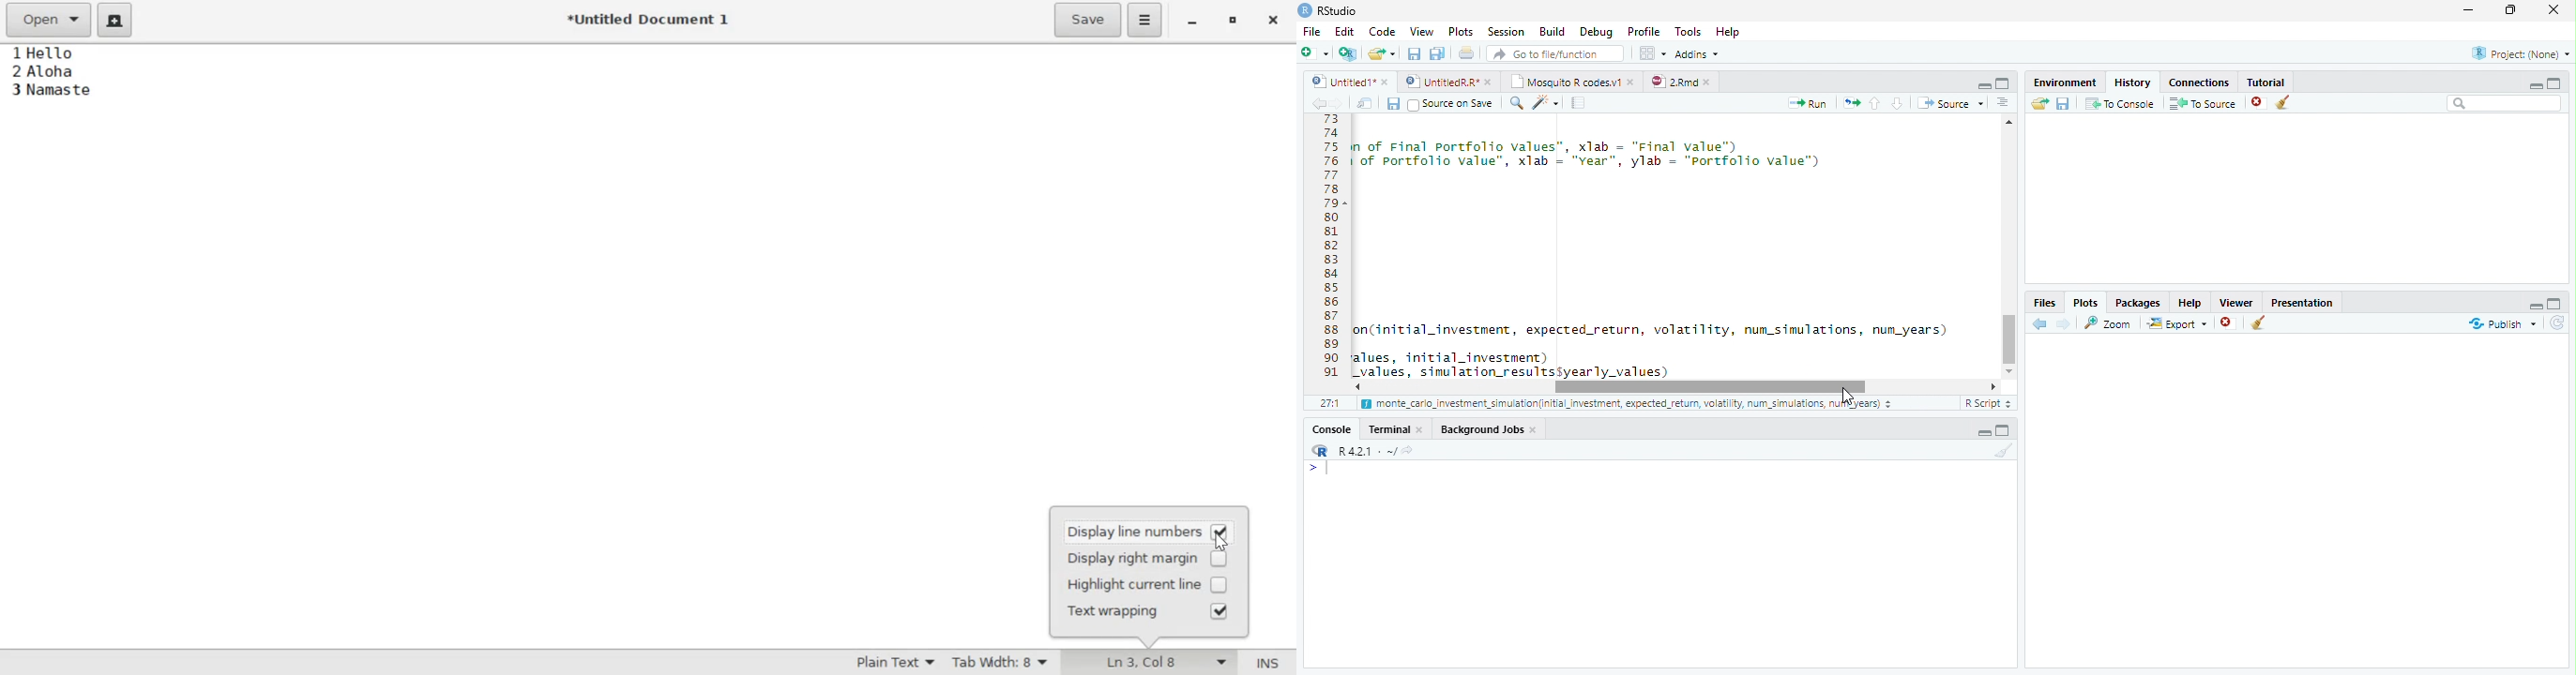  I want to click on Show document outline, so click(2003, 104).